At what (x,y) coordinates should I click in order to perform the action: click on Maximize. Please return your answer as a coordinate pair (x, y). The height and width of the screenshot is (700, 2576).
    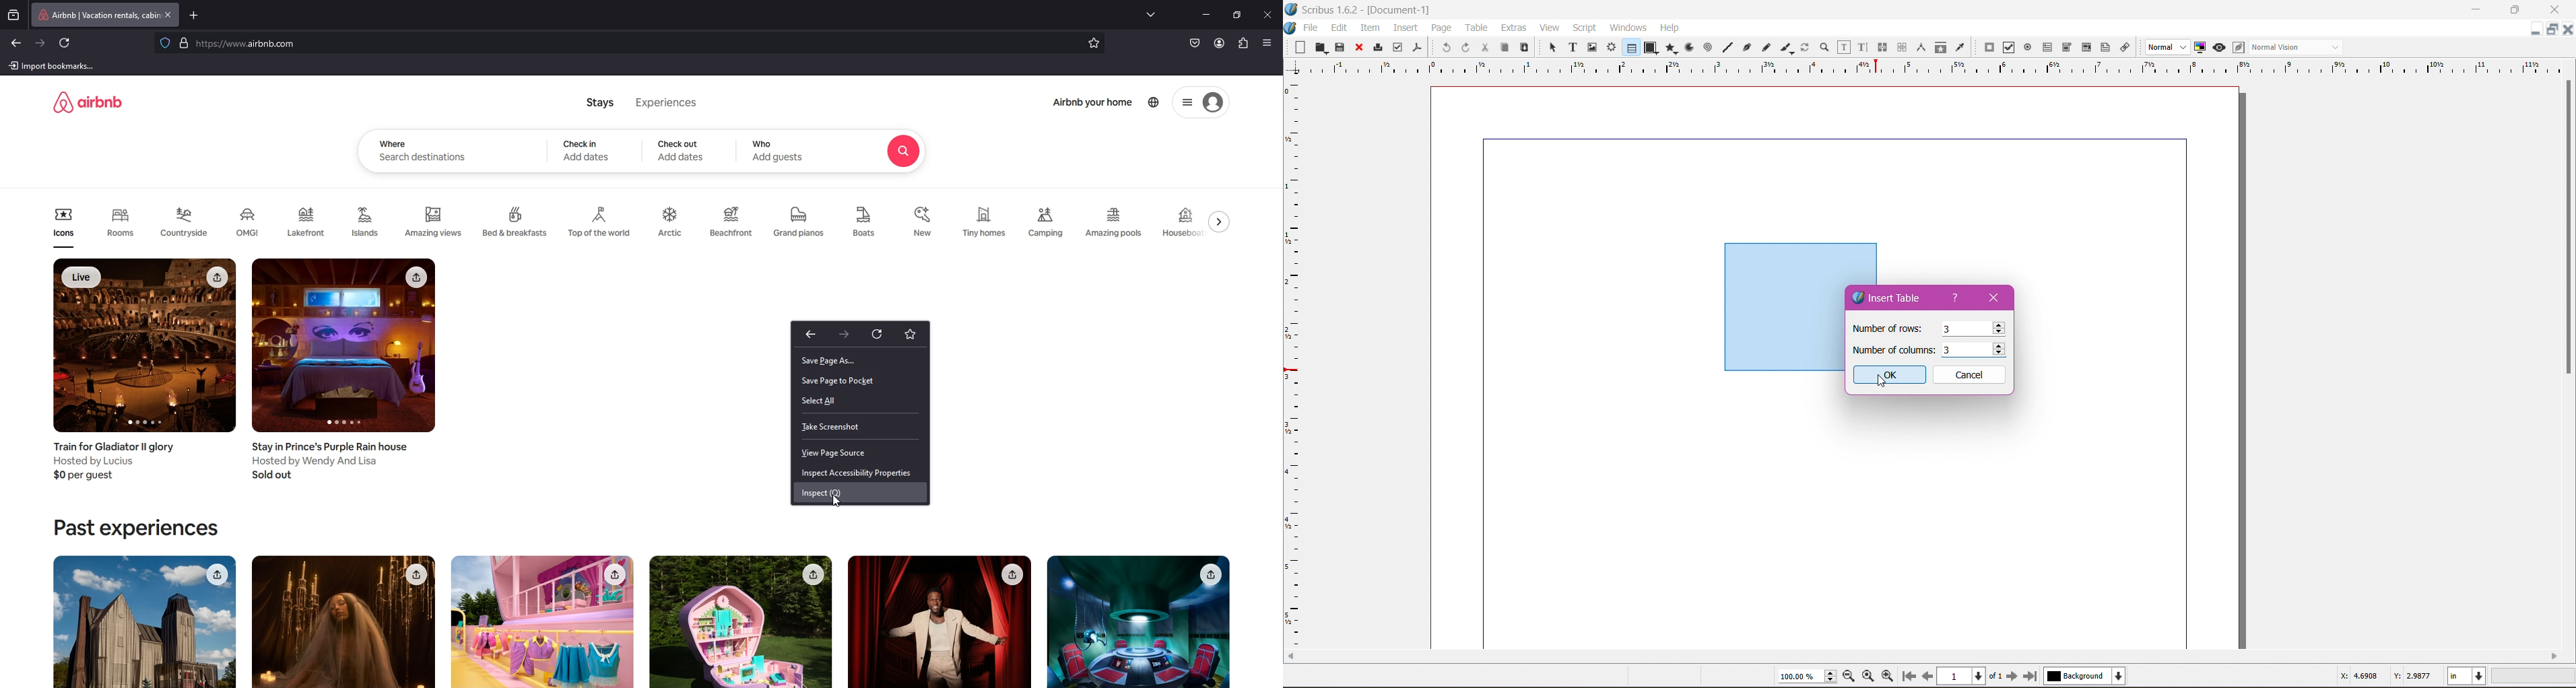
    Looking at the image, I should click on (2515, 9).